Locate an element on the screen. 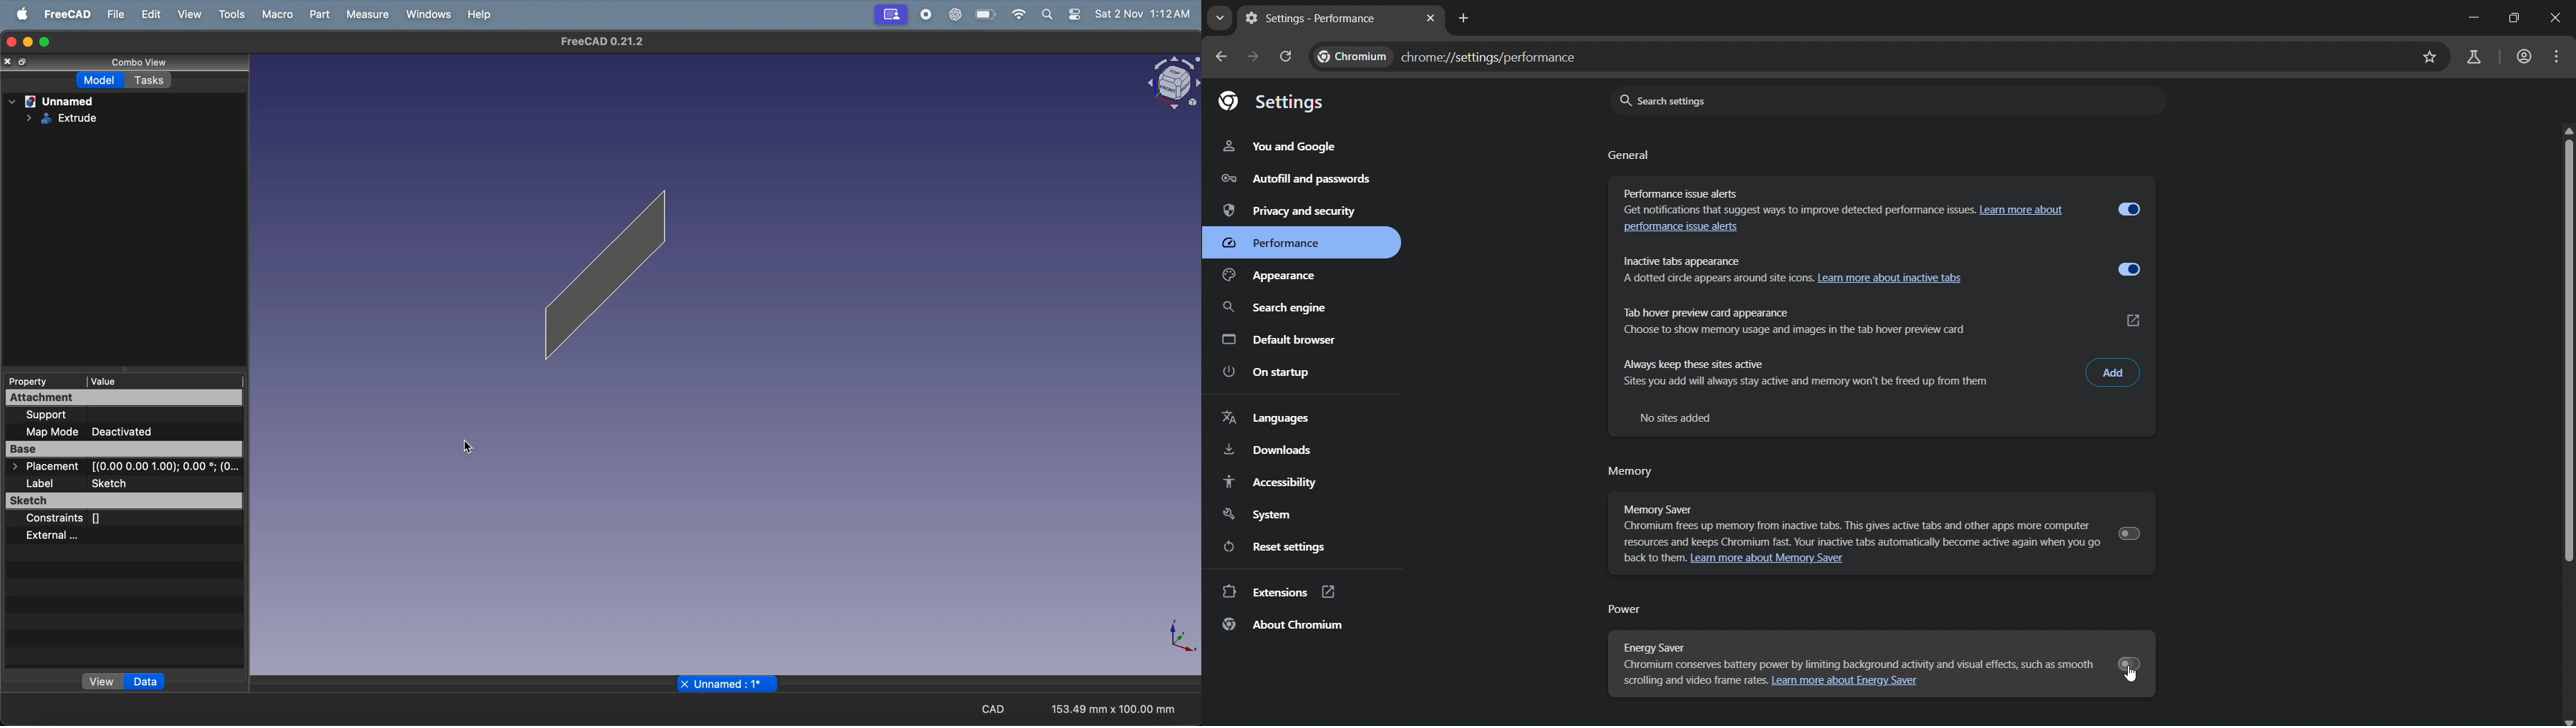 This screenshot has height=728, width=2576.  is located at coordinates (1275, 309).